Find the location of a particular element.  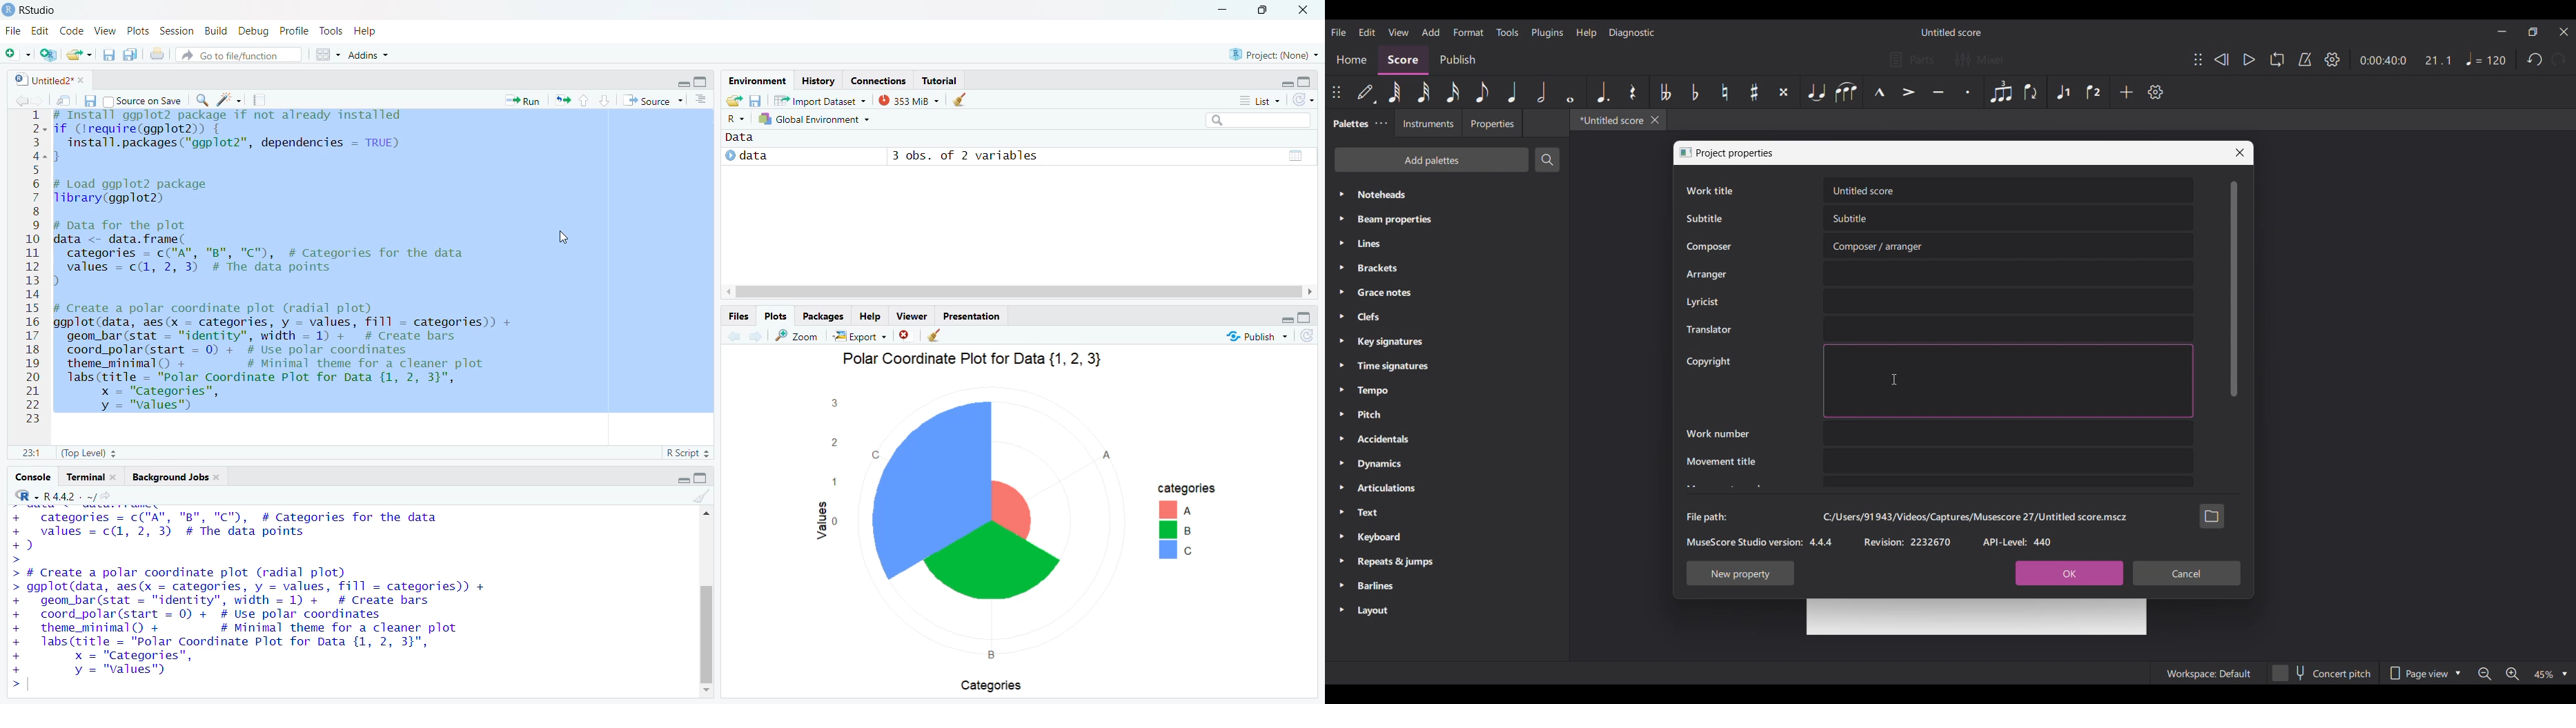

go back to the previous source location is located at coordinates (23, 101).